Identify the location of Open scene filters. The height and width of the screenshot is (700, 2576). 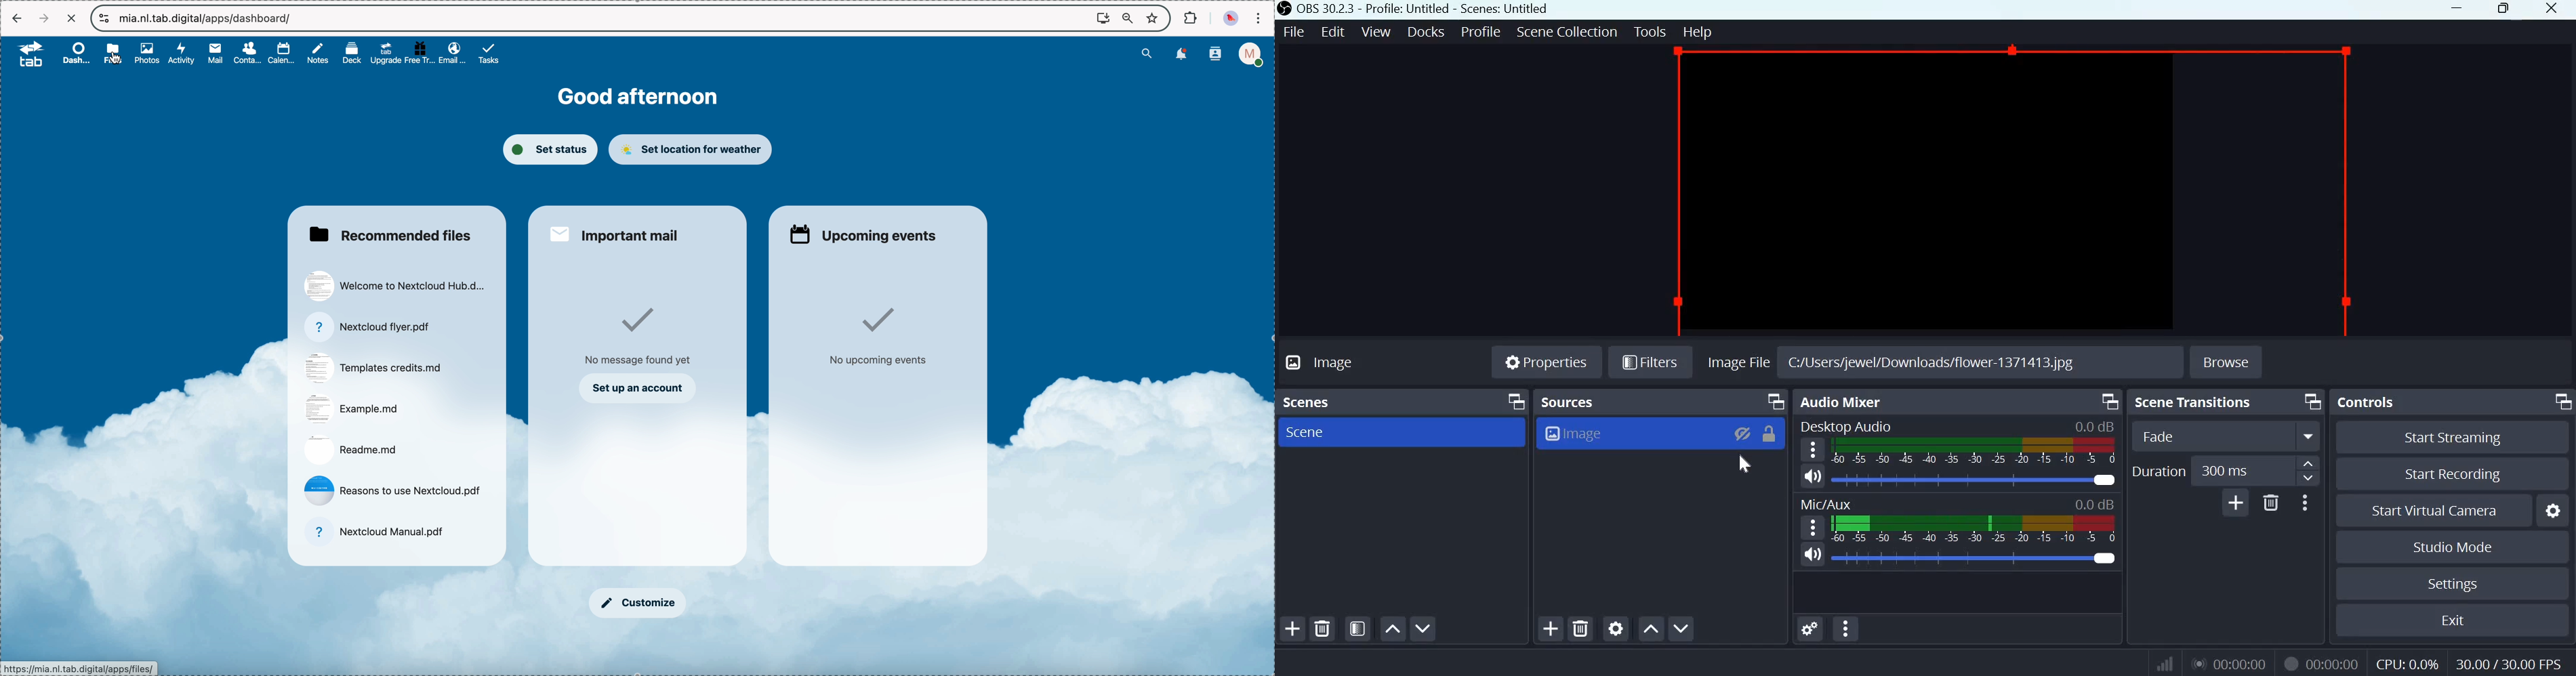
(1357, 631).